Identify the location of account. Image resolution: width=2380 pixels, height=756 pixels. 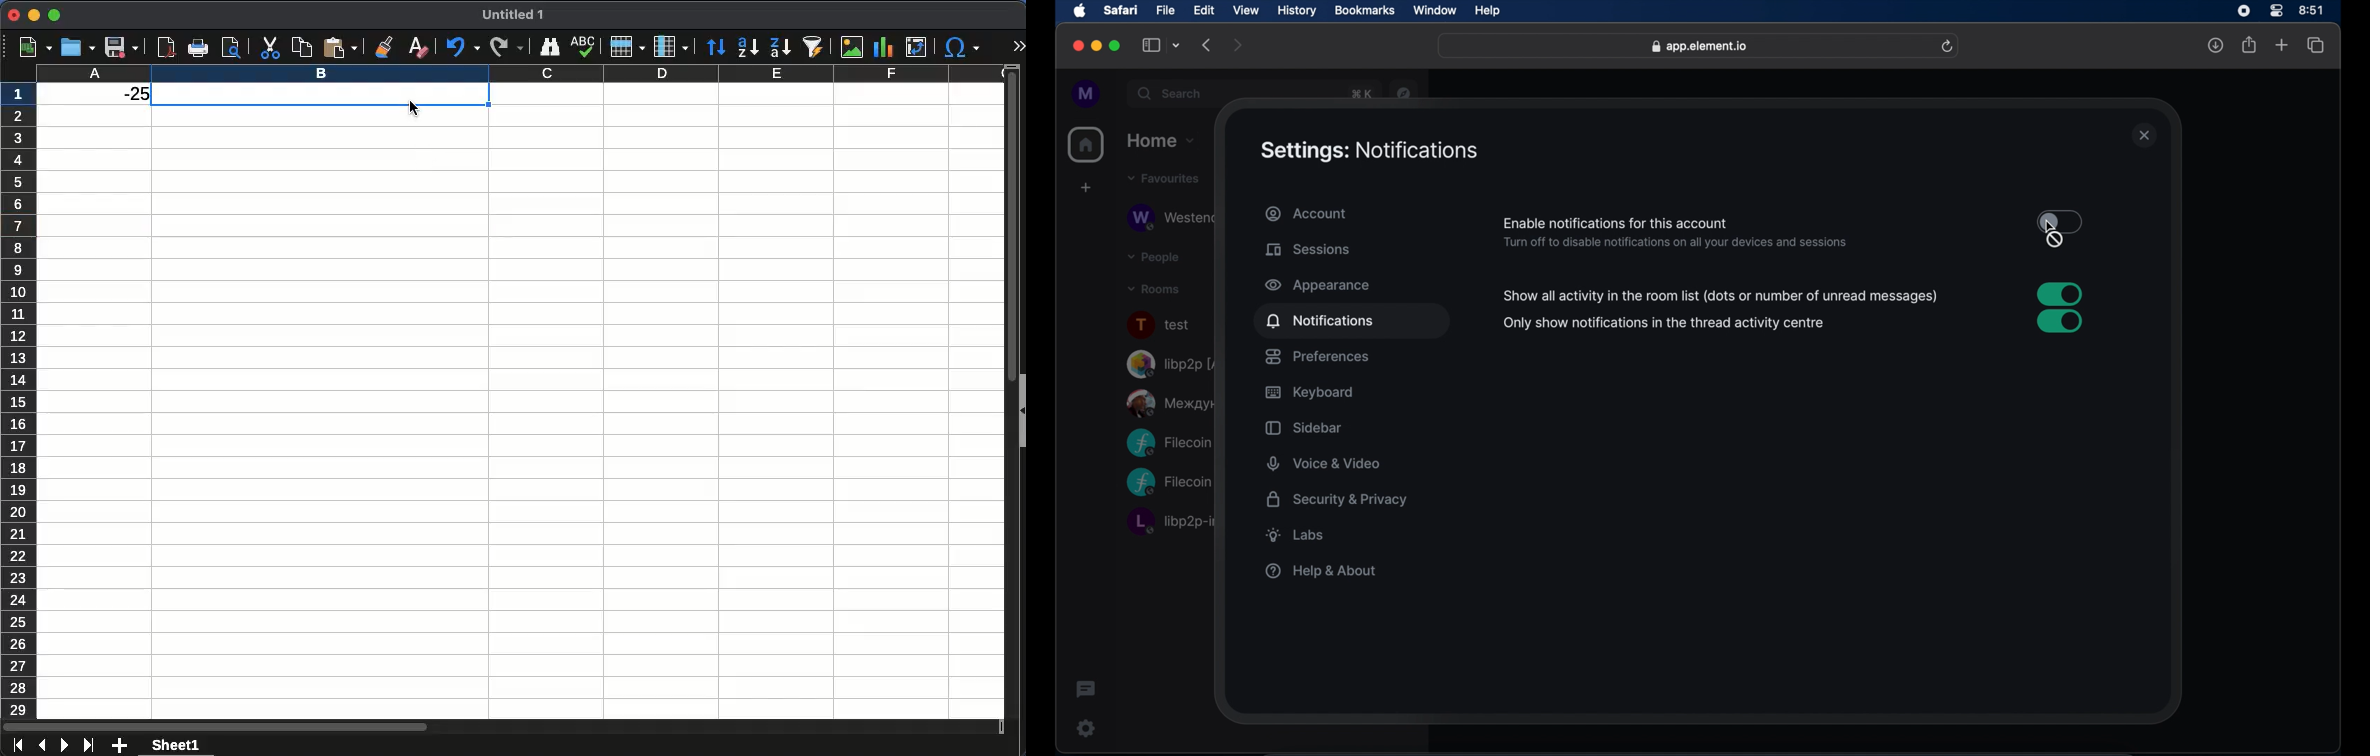
(1310, 213).